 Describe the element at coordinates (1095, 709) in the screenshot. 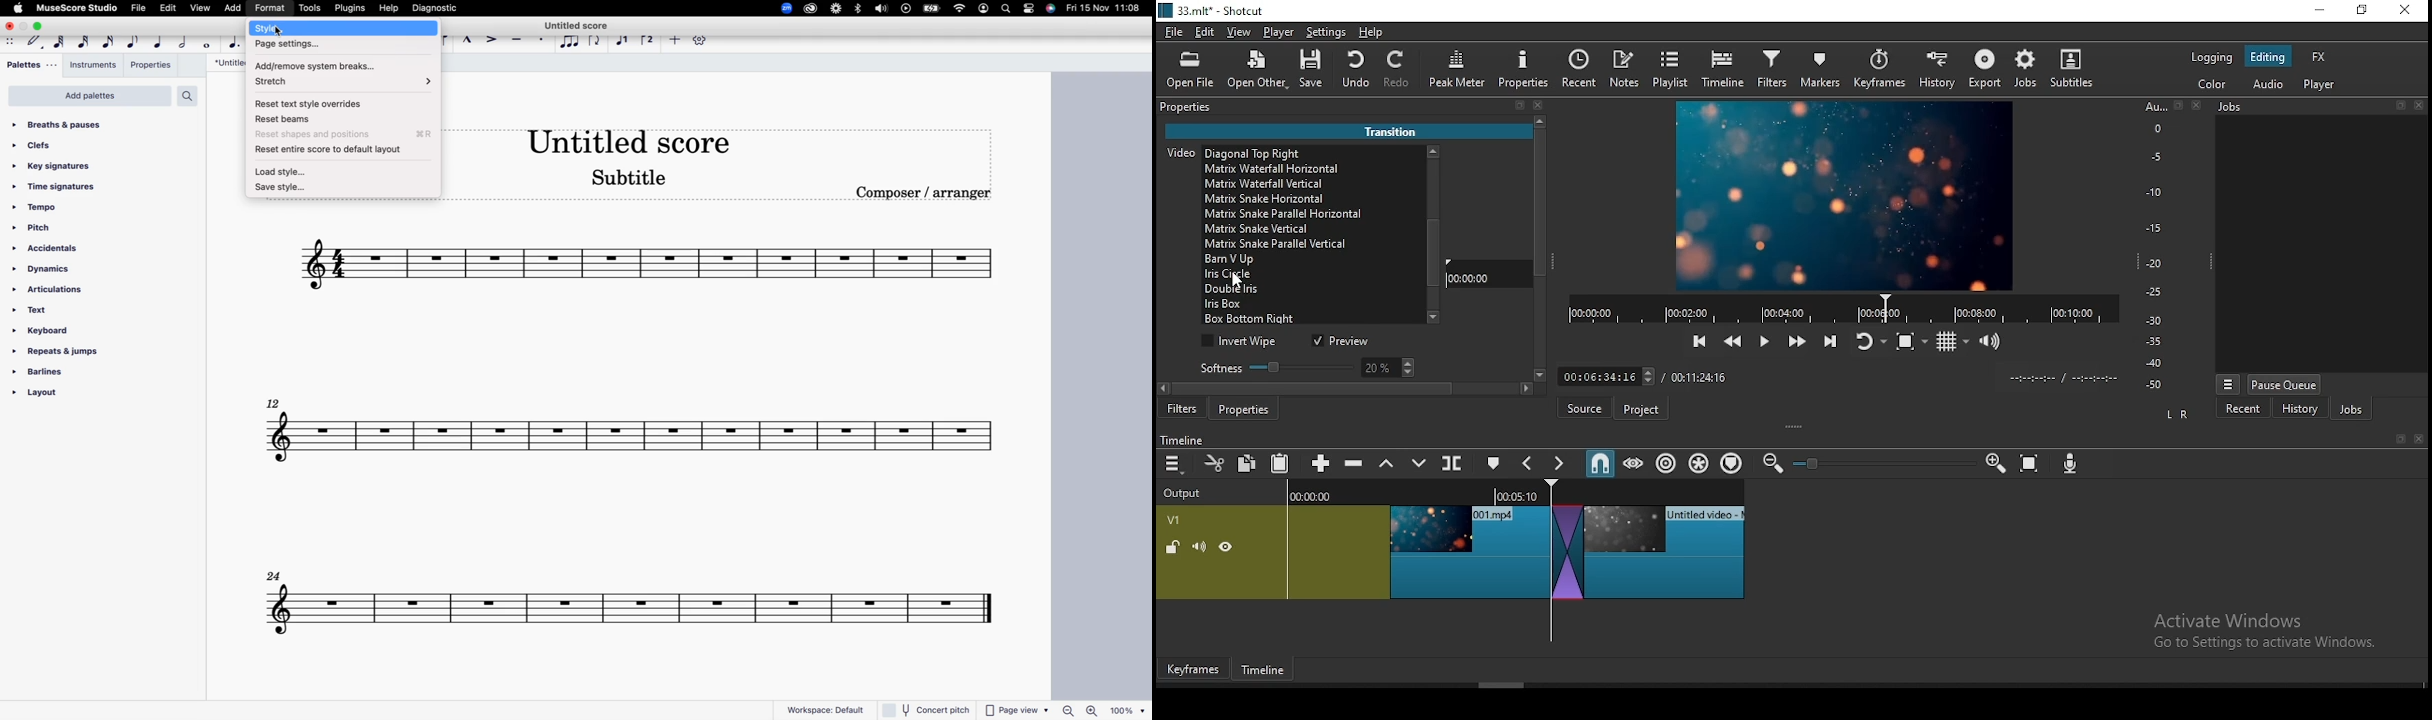

I see `zoom in` at that location.